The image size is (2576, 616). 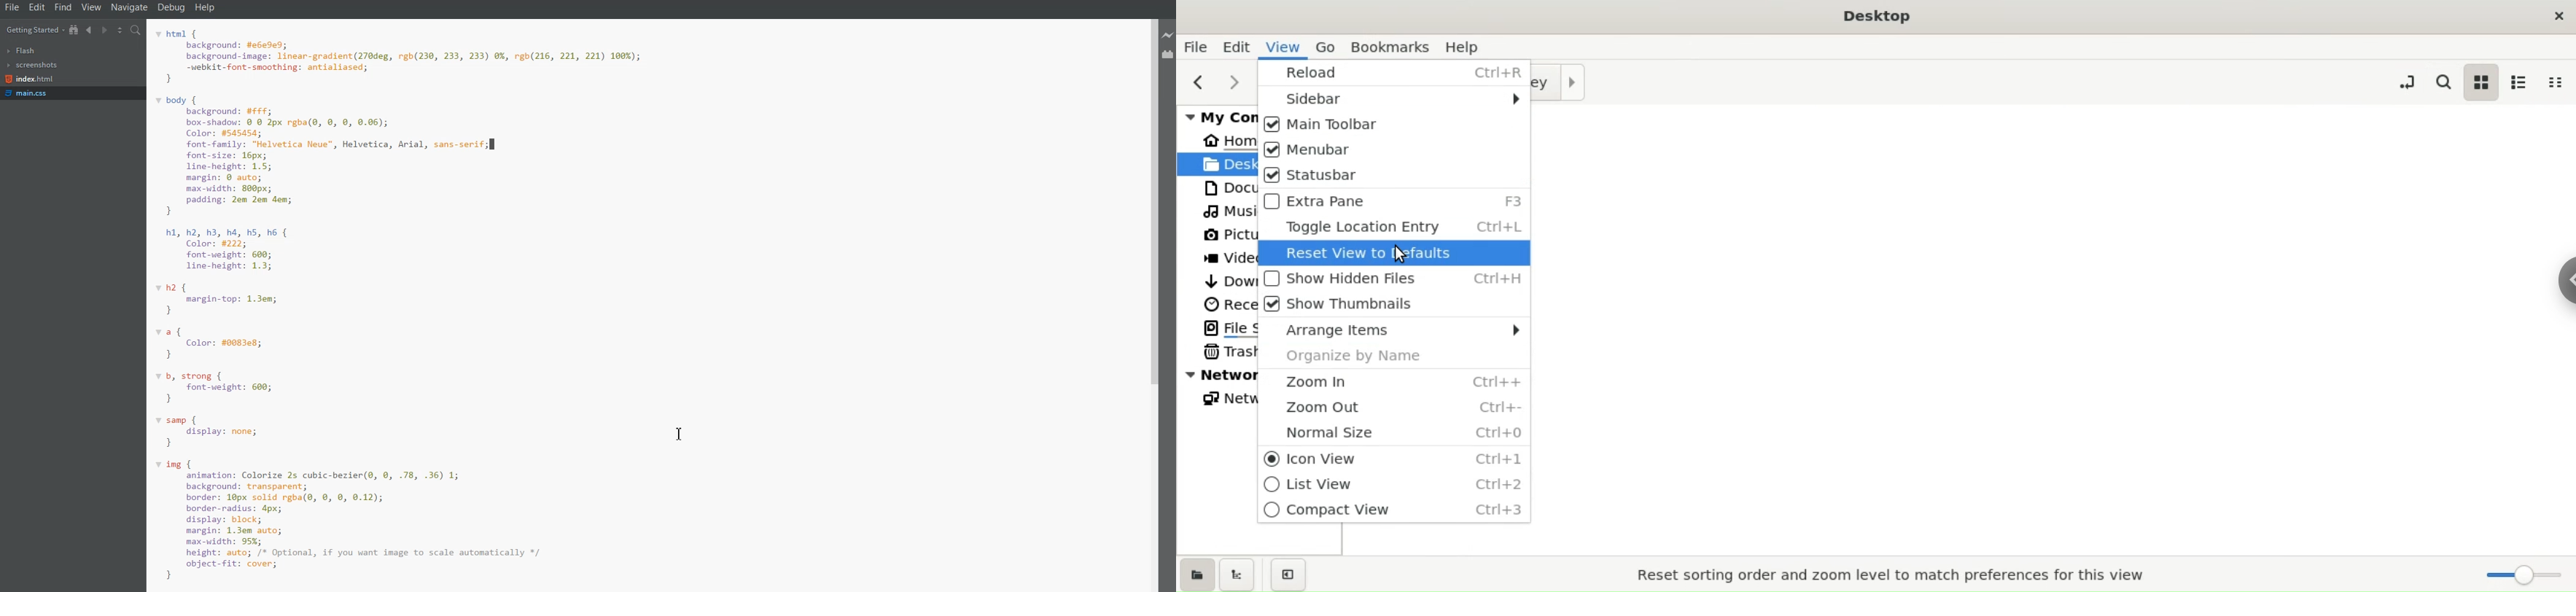 I want to click on Live Preview, so click(x=1169, y=36).